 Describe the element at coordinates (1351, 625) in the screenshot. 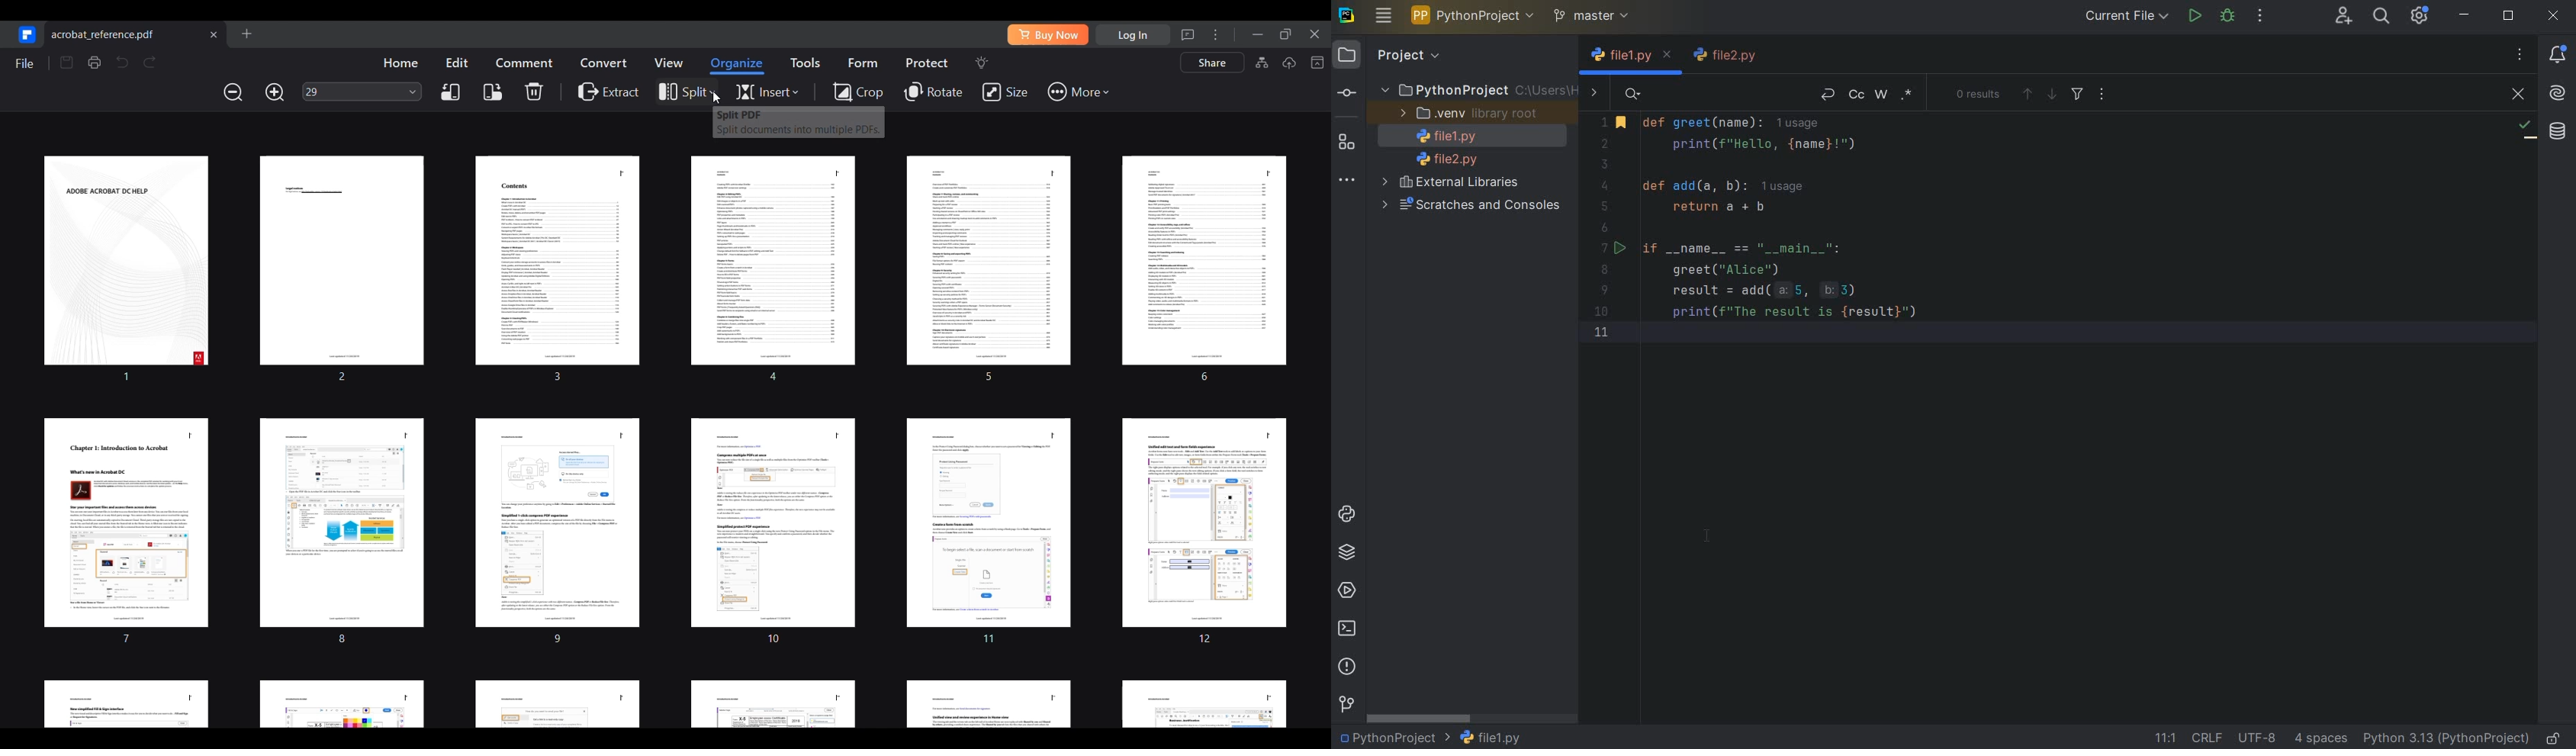

I see `TERMINAL` at that location.